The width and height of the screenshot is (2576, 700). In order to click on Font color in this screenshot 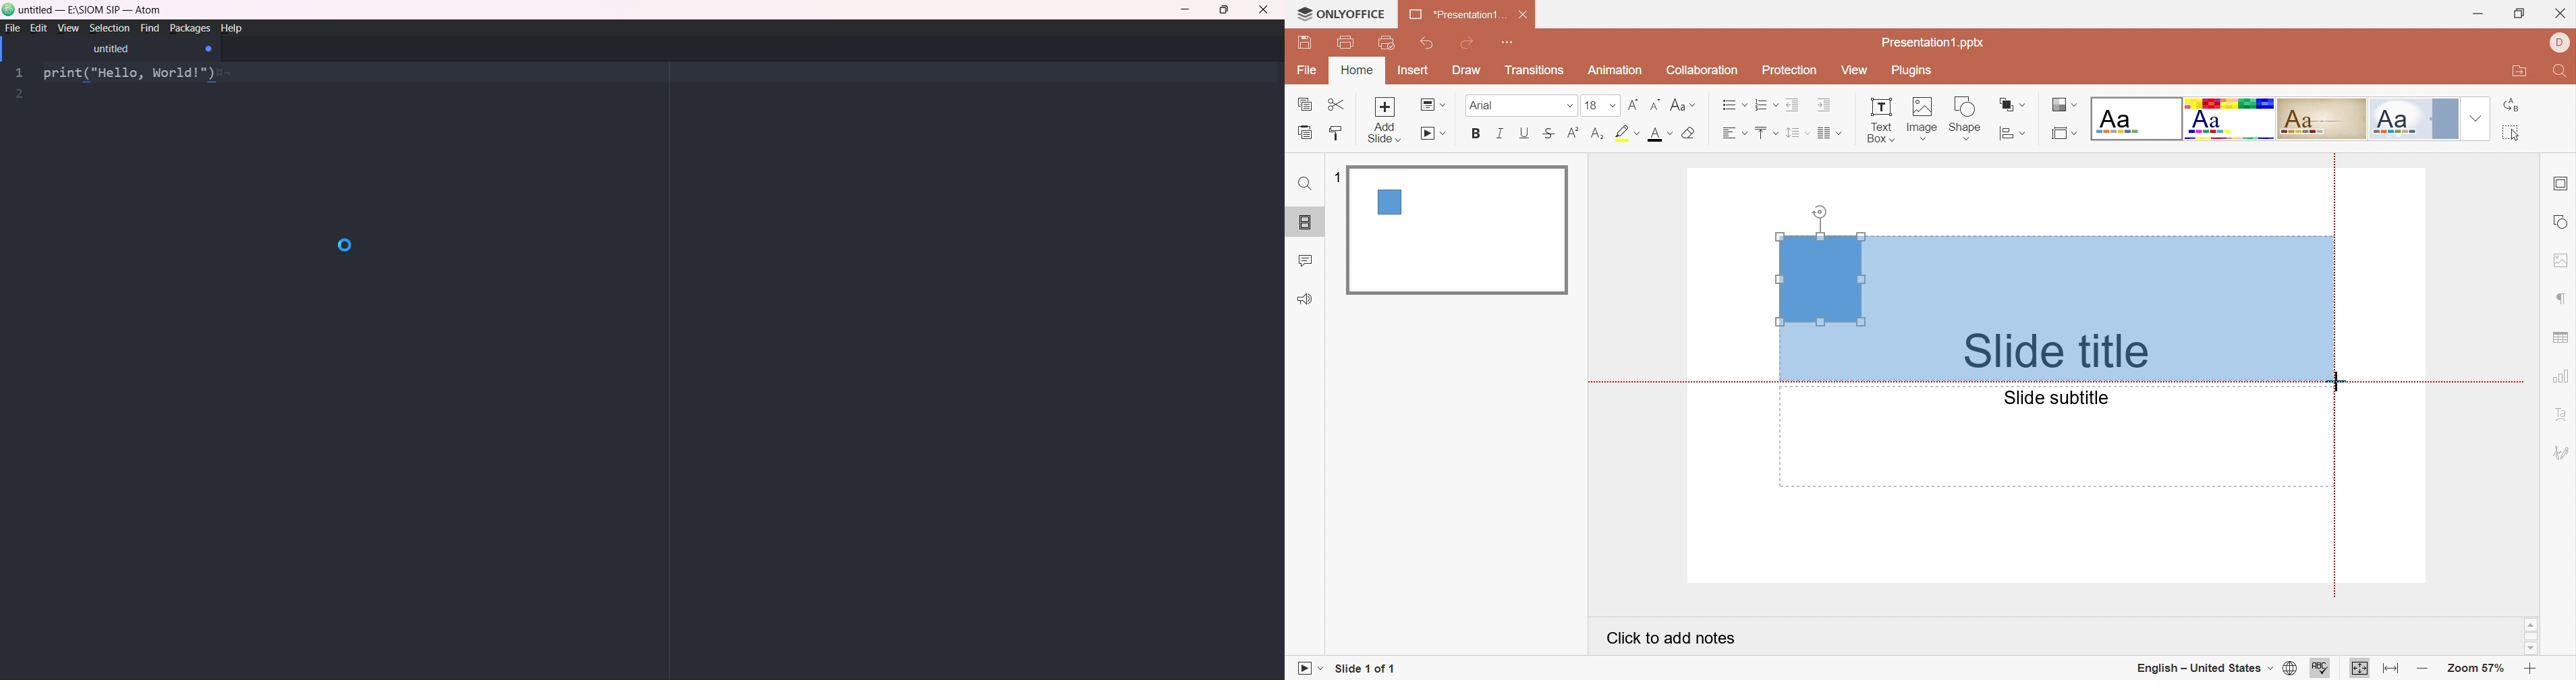, I will do `click(1661, 134)`.